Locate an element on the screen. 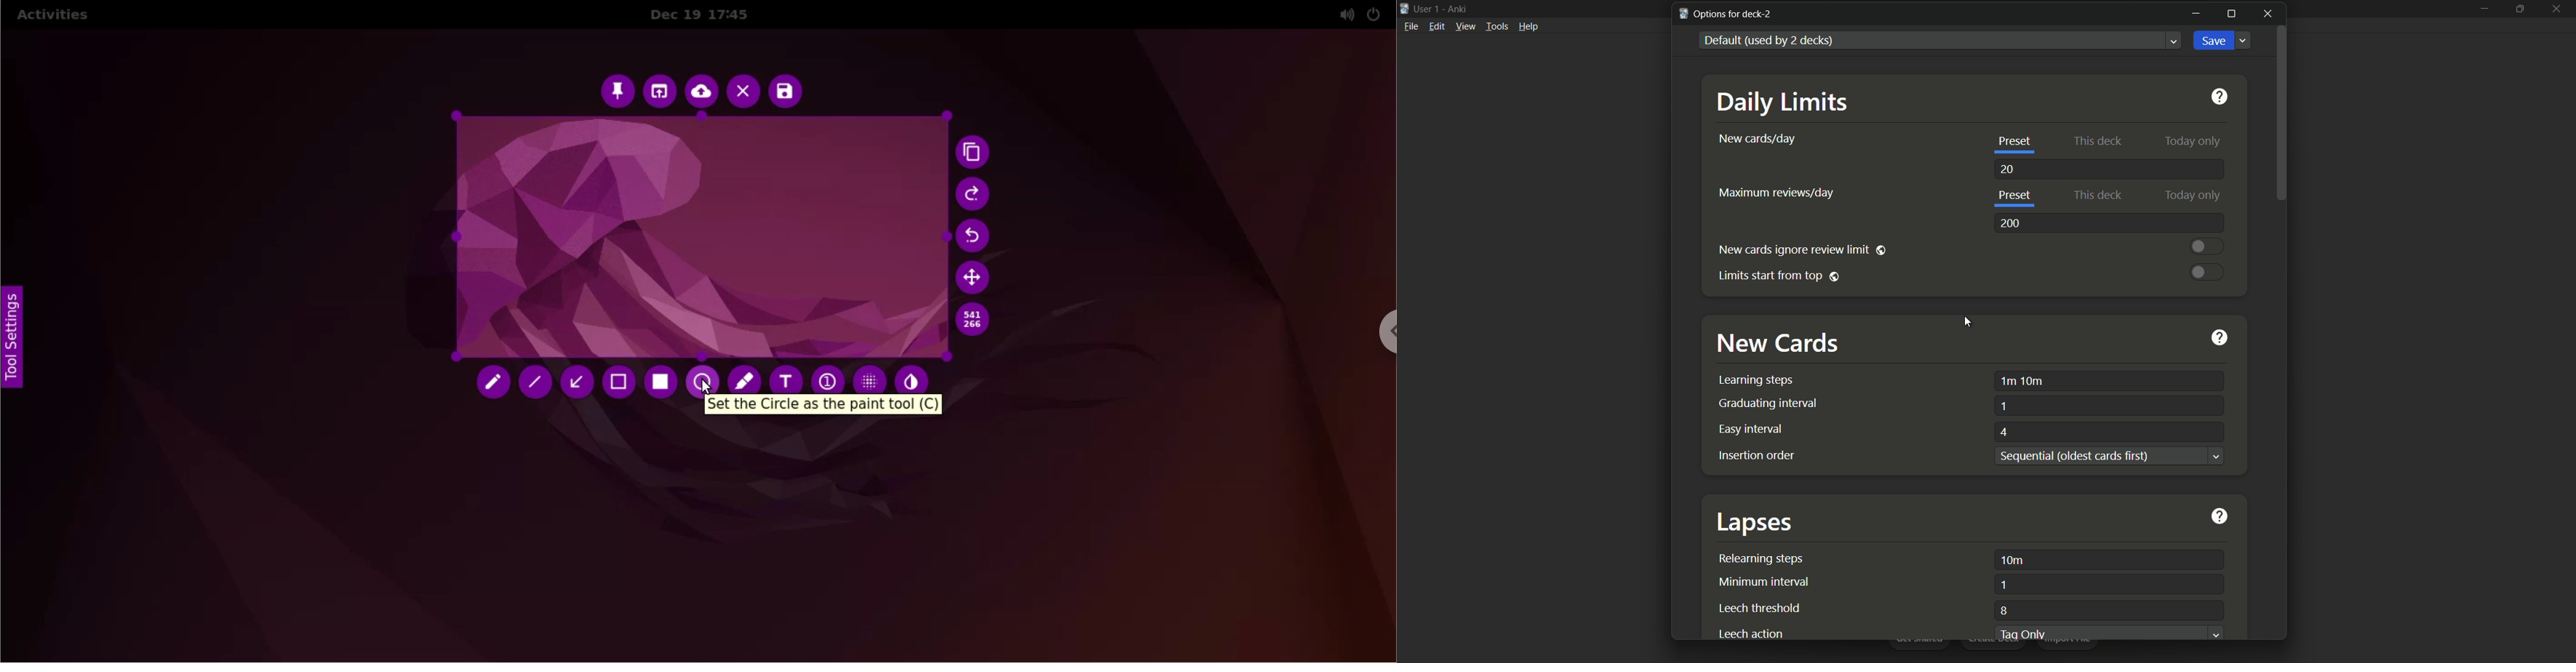 This screenshot has width=2576, height=672. app icon is located at coordinates (1404, 8).